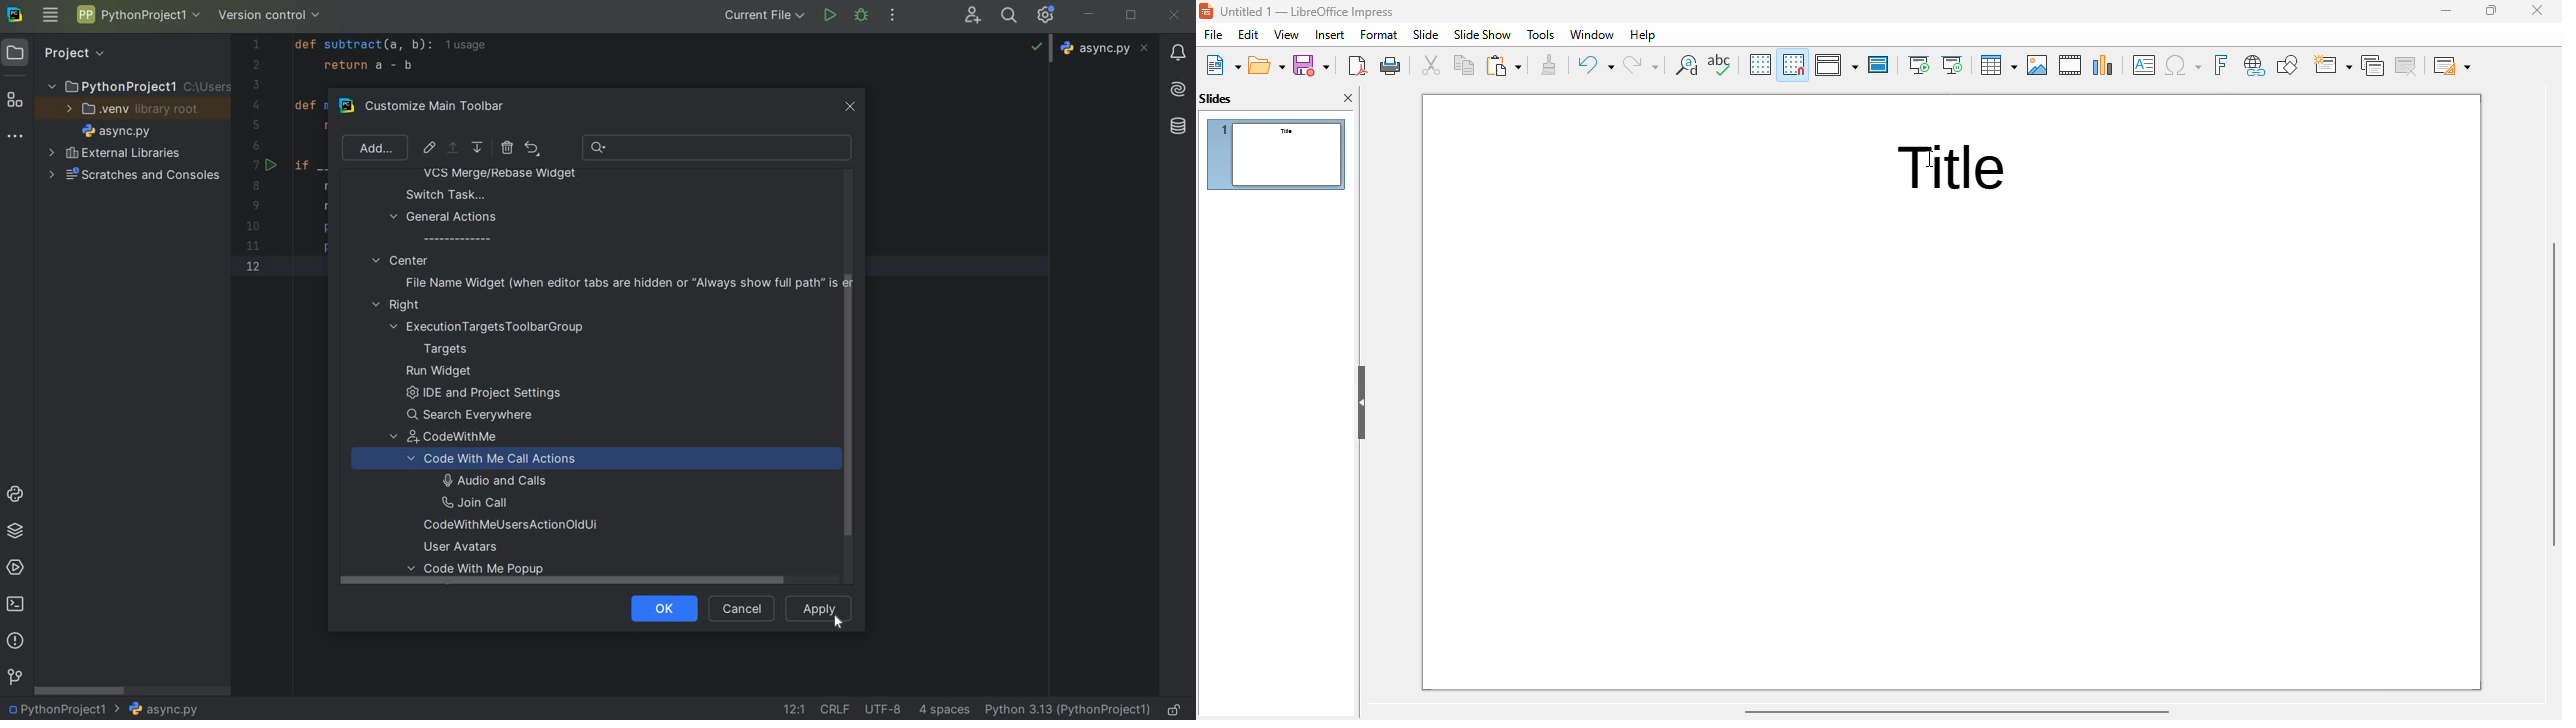  Describe the element at coordinates (113, 132) in the screenshot. I see `FILE NAME` at that location.